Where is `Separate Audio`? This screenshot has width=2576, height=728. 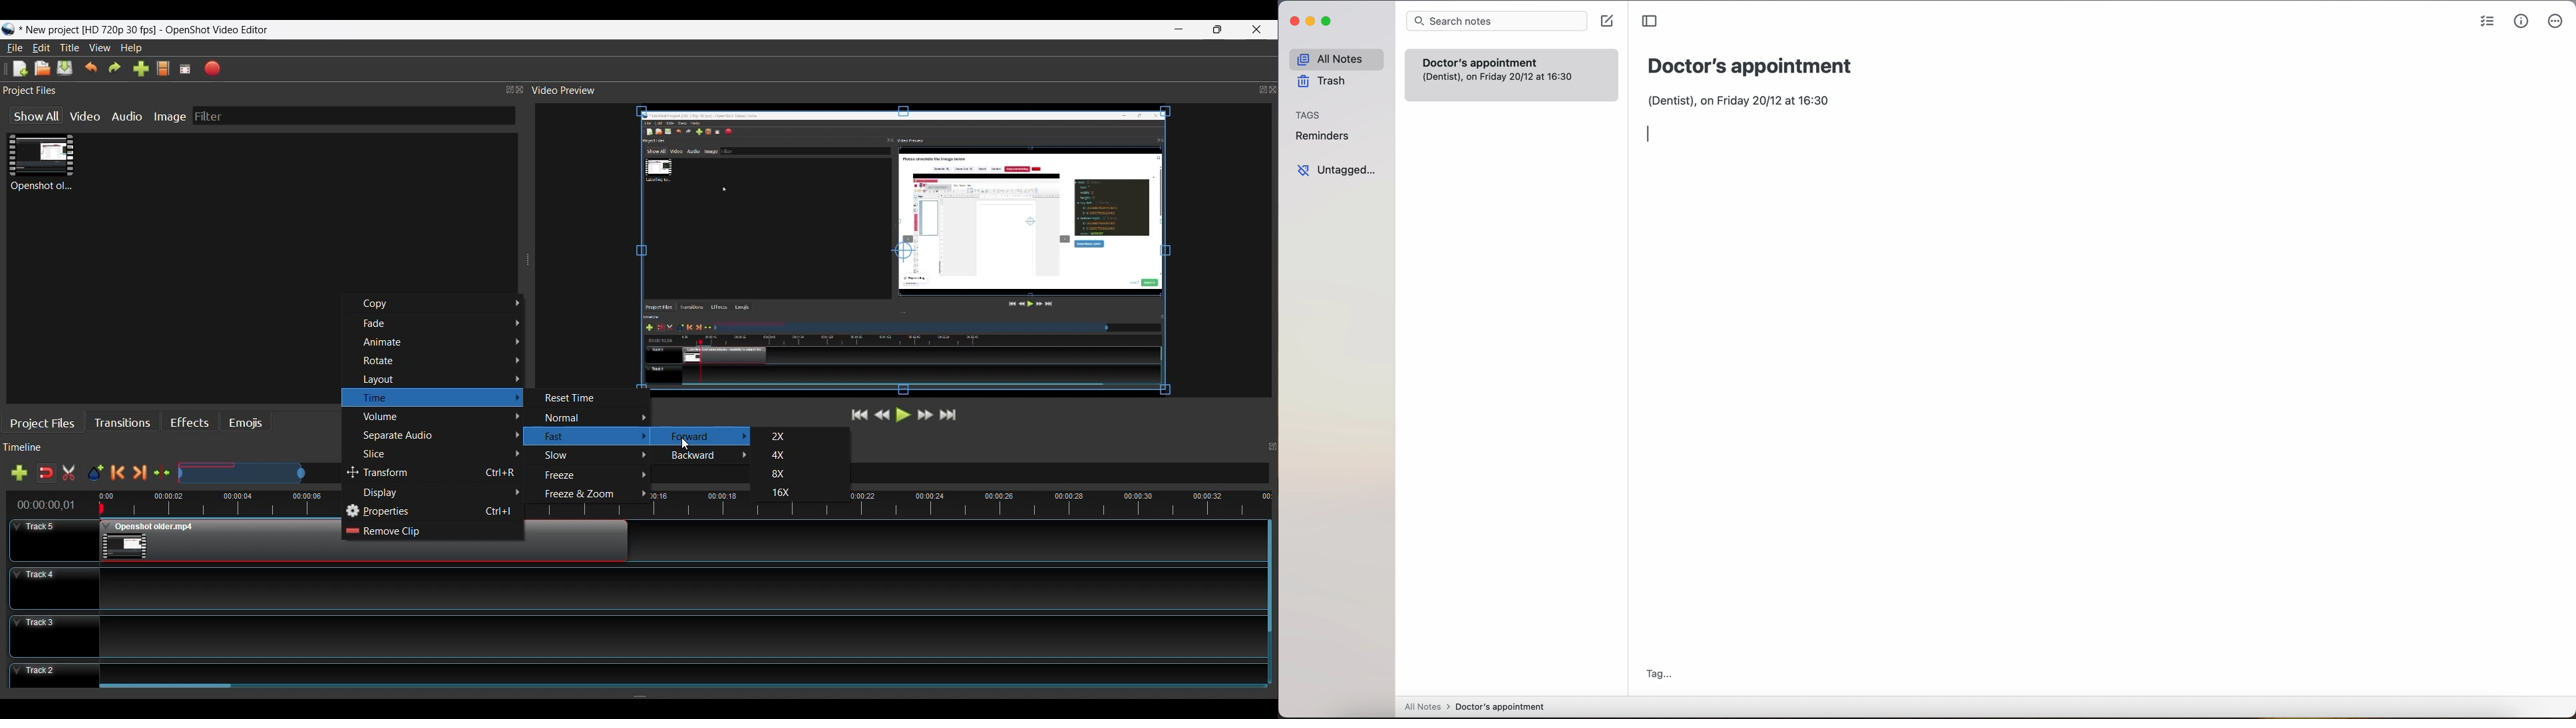 Separate Audio is located at coordinates (441, 437).